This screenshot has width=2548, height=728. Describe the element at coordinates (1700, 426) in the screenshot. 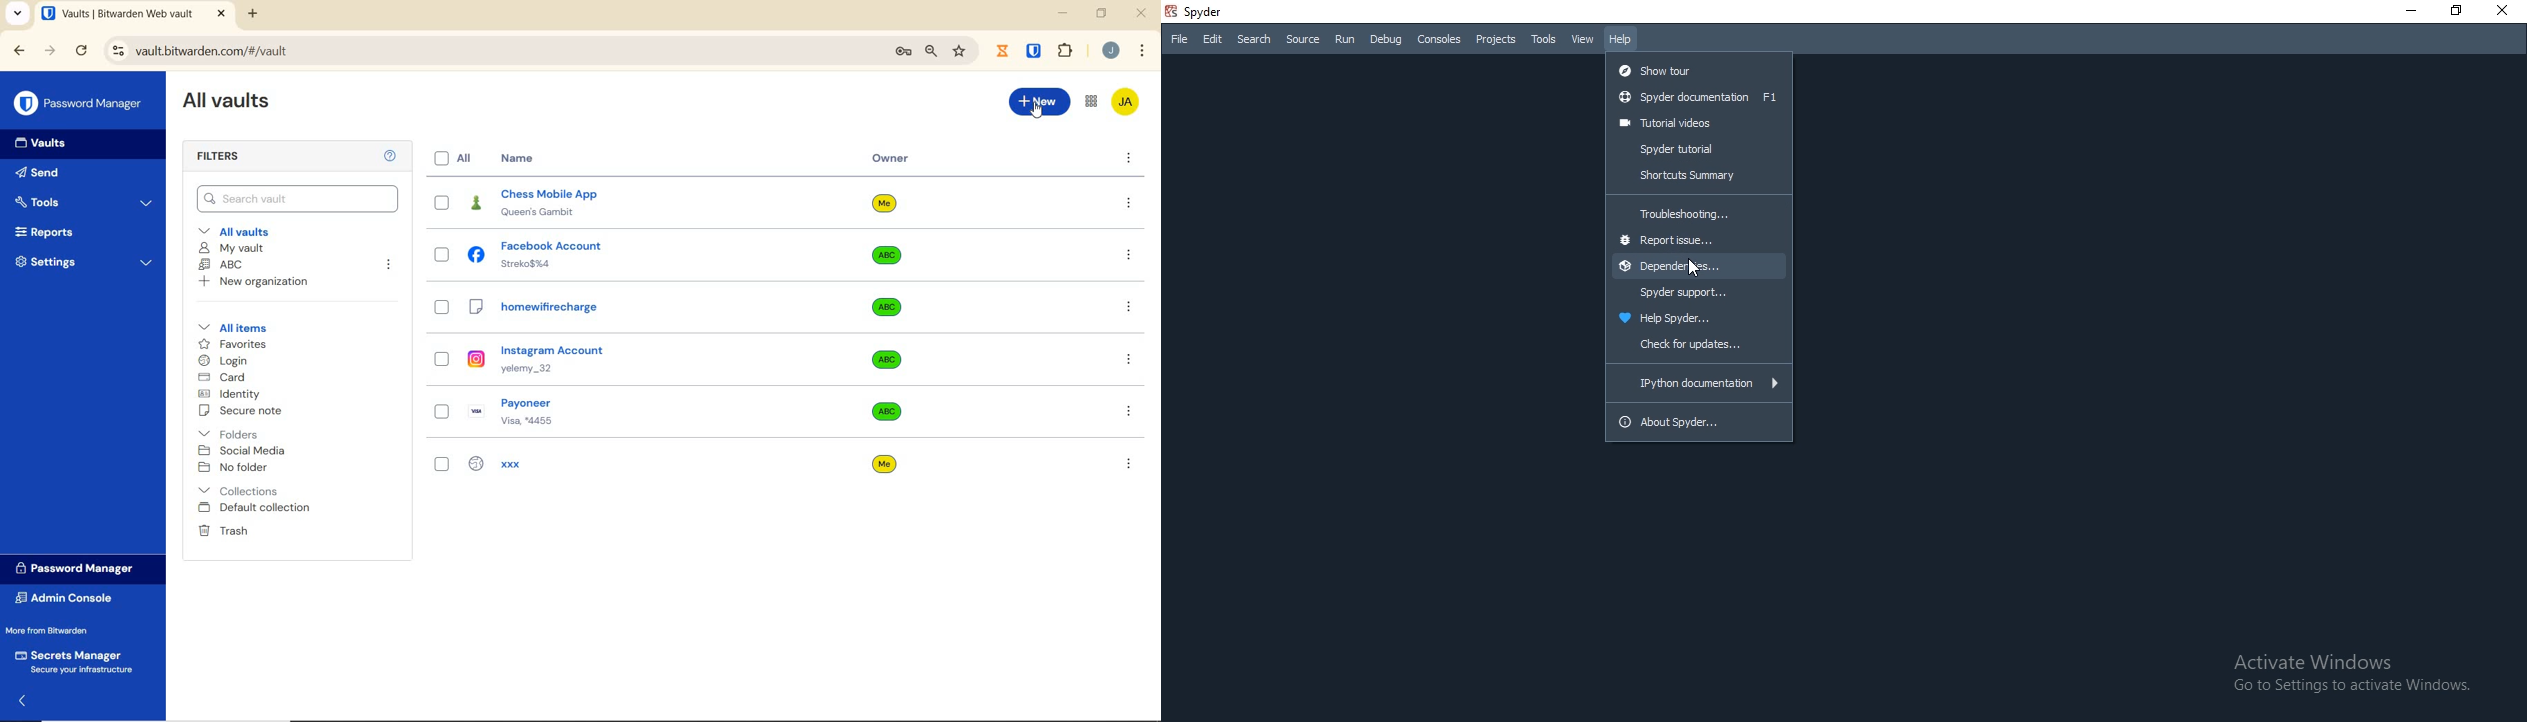

I see `about spyder` at that location.